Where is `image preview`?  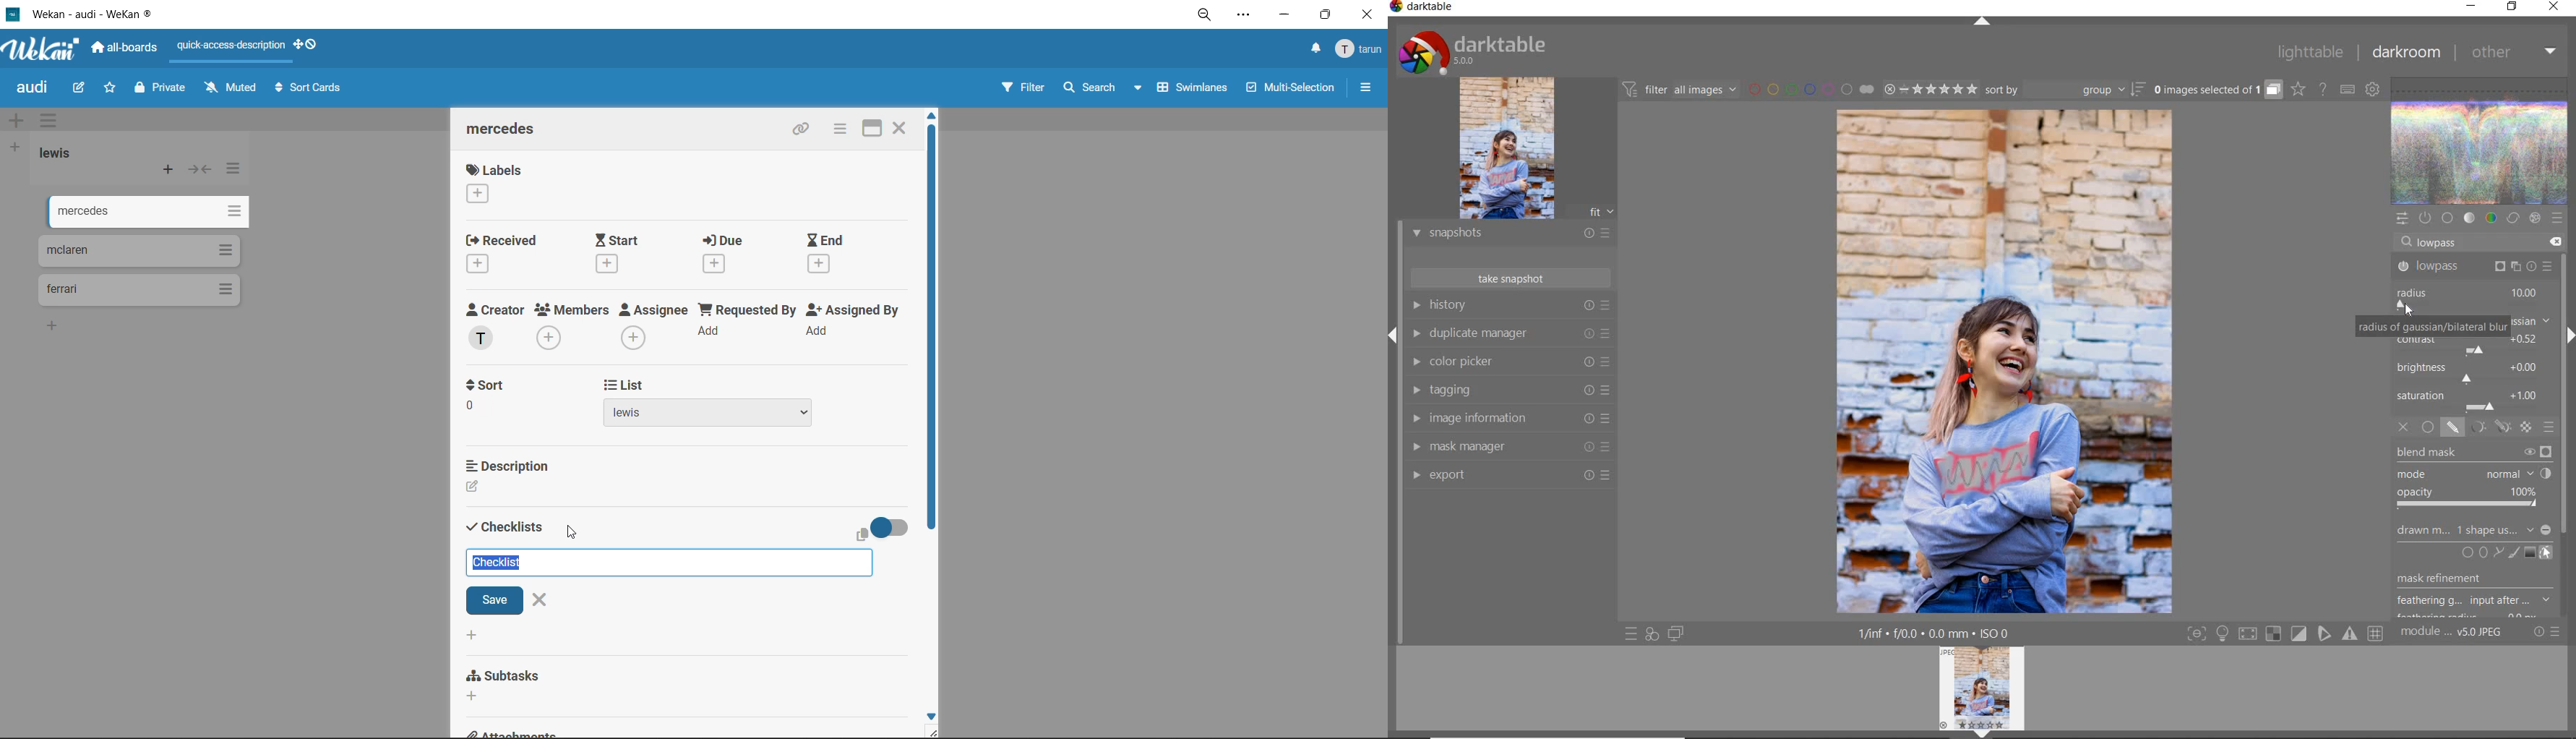
image preview is located at coordinates (1986, 692).